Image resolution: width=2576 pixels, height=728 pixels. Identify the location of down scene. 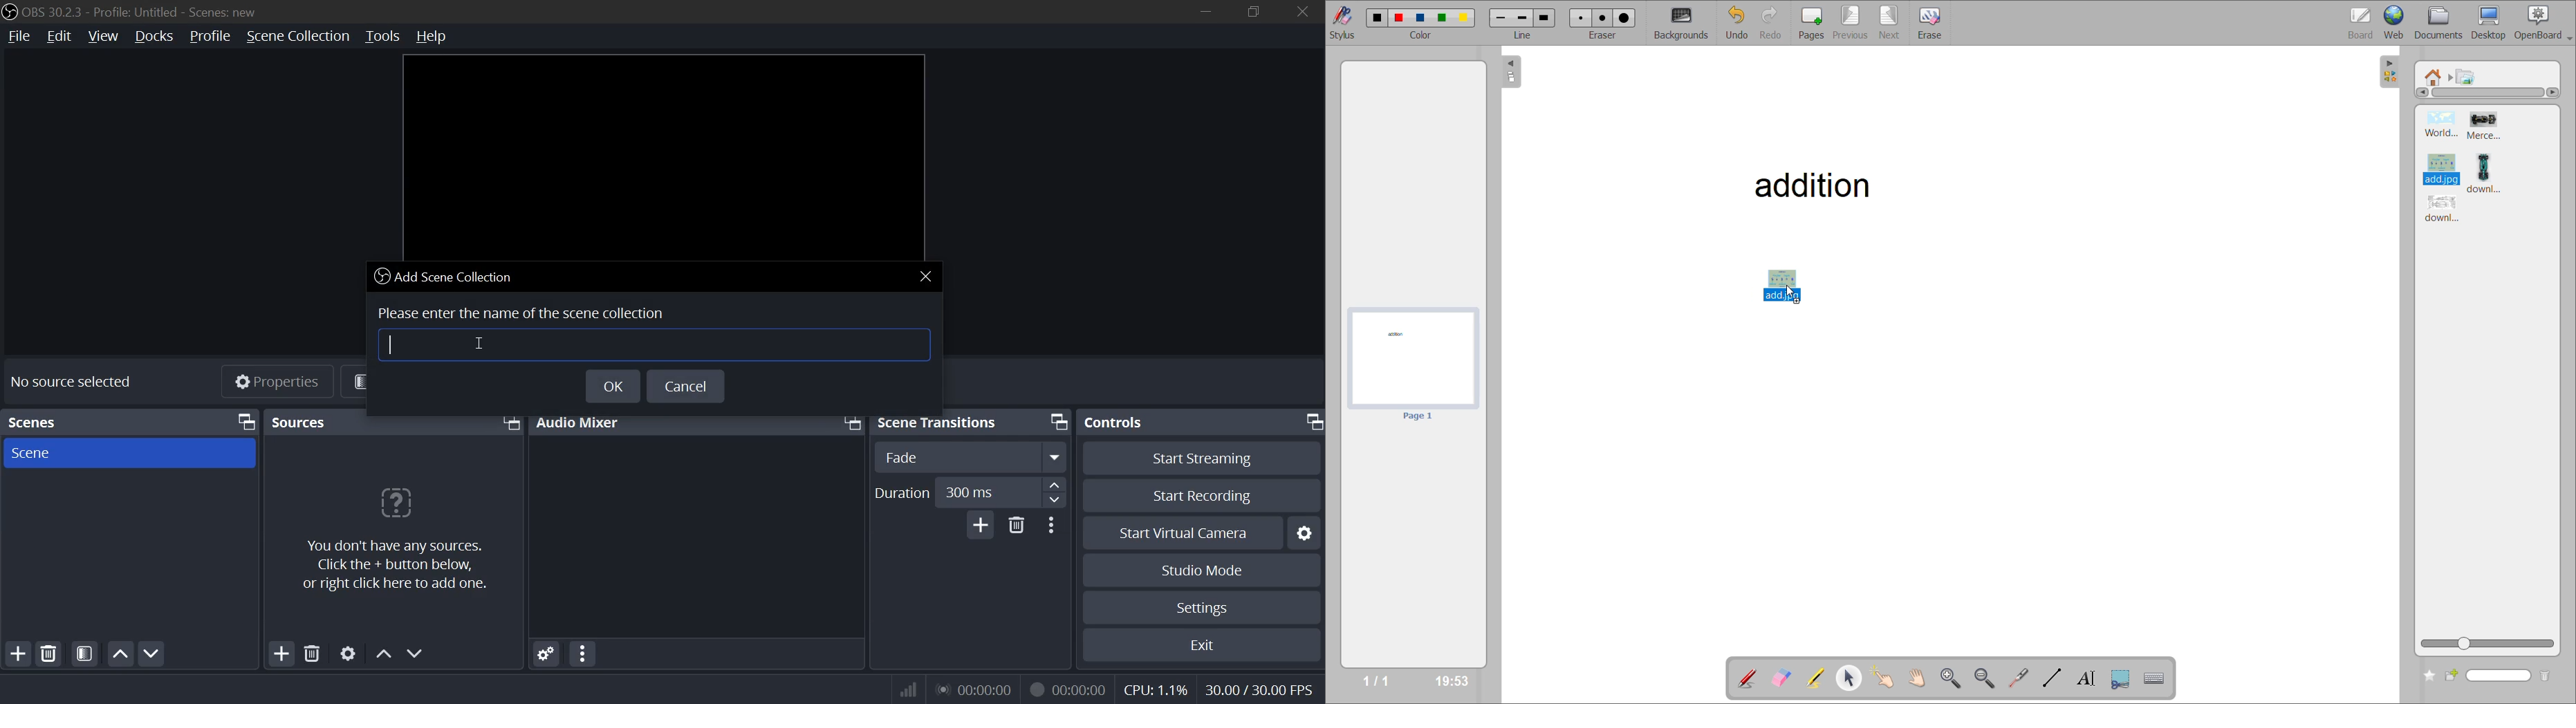
(154, 654).